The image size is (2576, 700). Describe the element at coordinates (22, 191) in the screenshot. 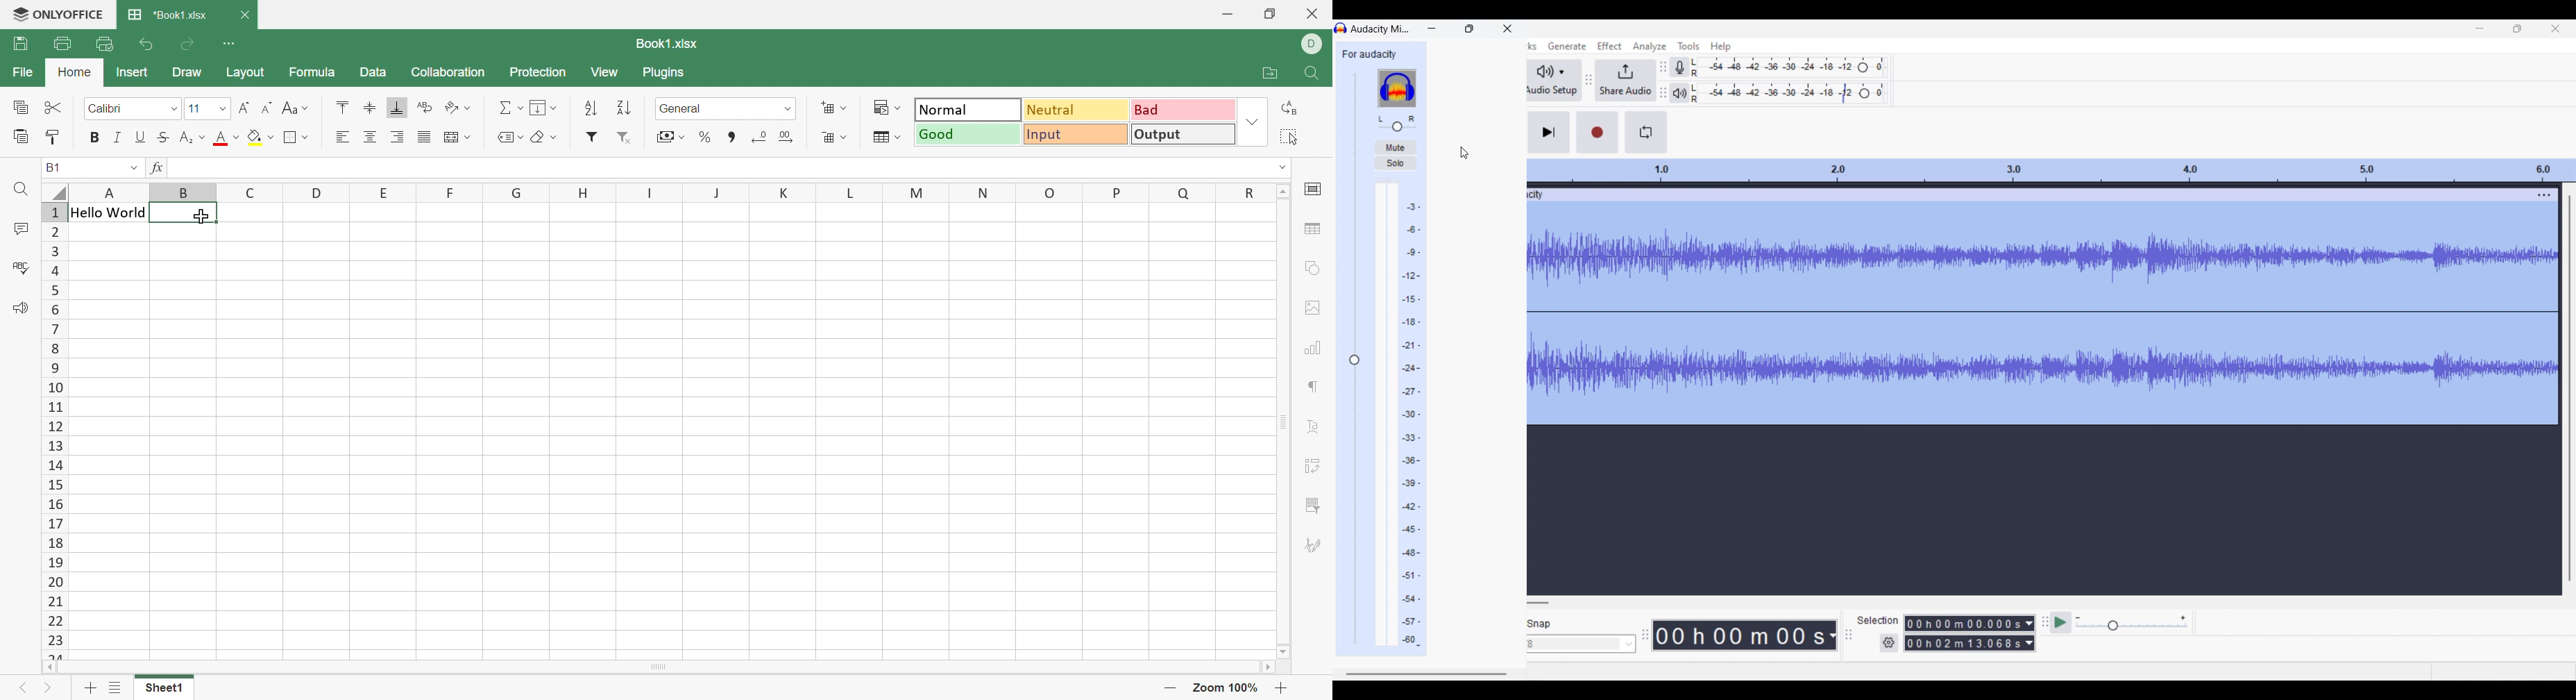

I see `Find` at that location.